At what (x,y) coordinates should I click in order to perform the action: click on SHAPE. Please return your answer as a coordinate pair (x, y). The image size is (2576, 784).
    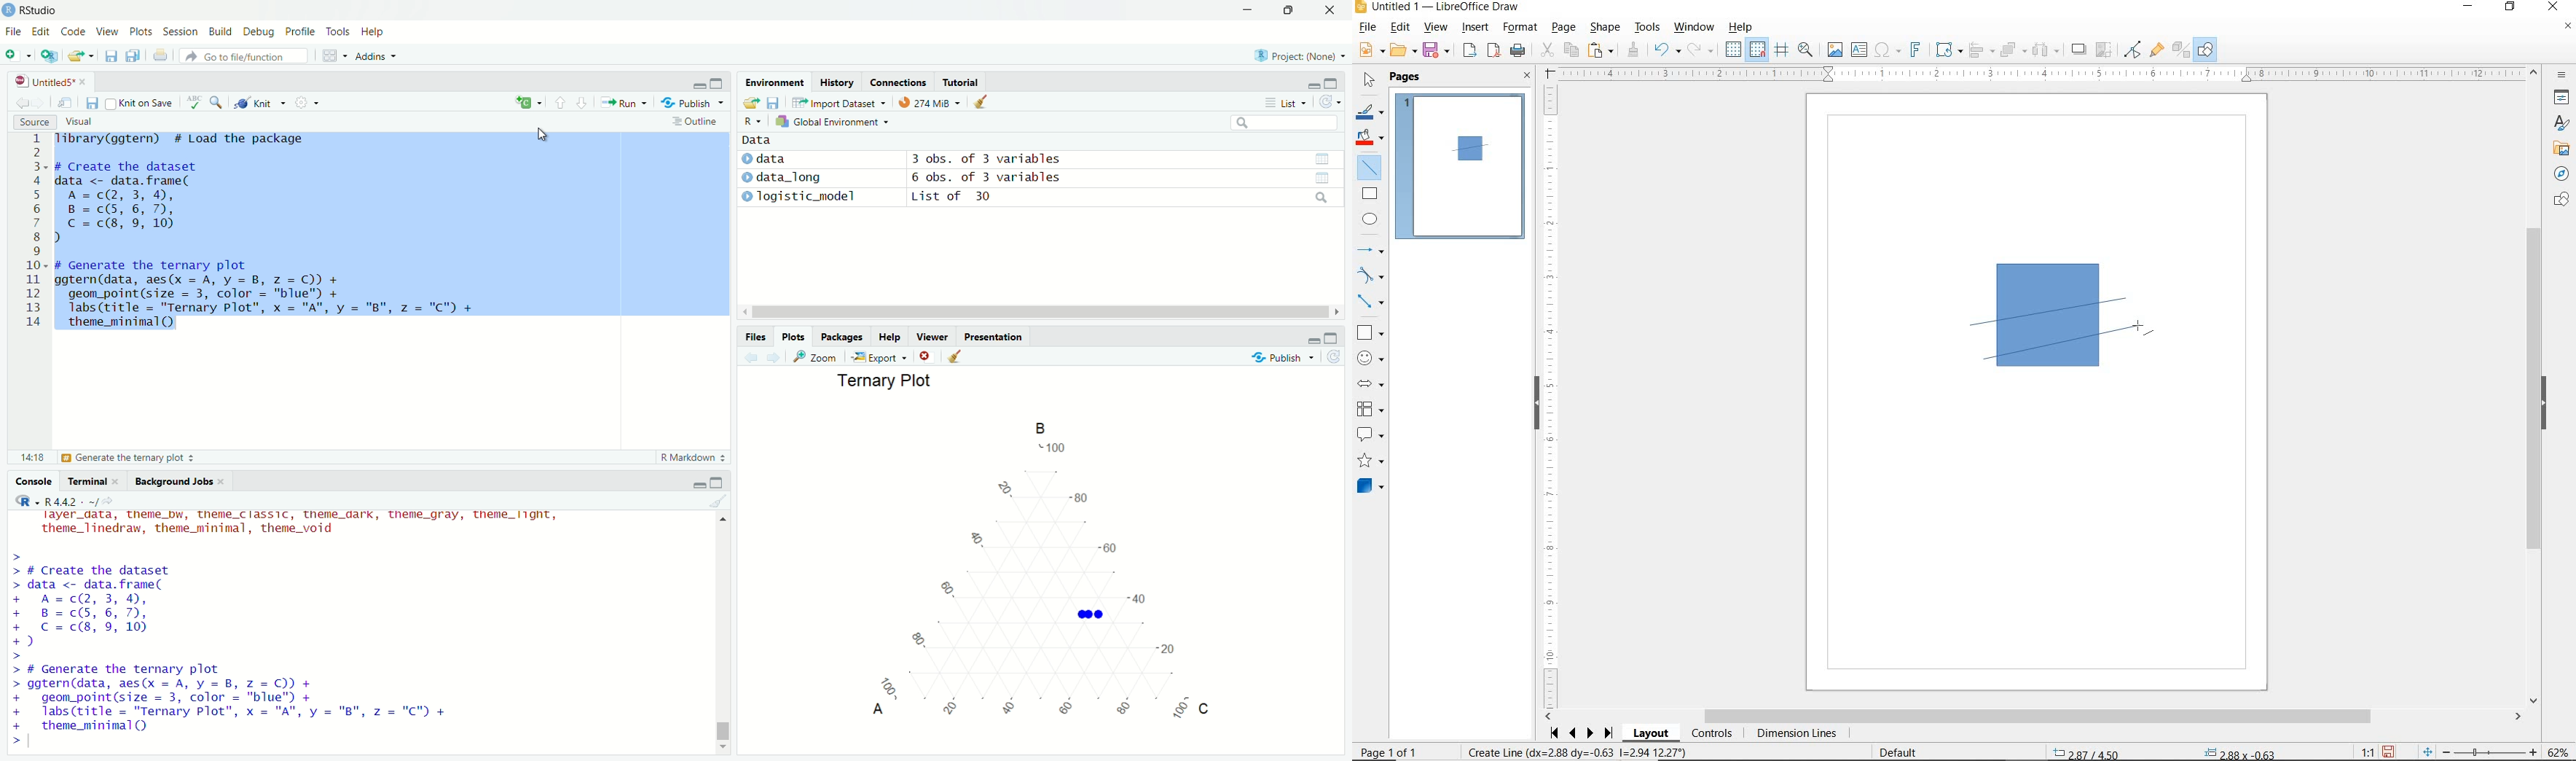
    Looking at the image, I should click on (1605, 28).